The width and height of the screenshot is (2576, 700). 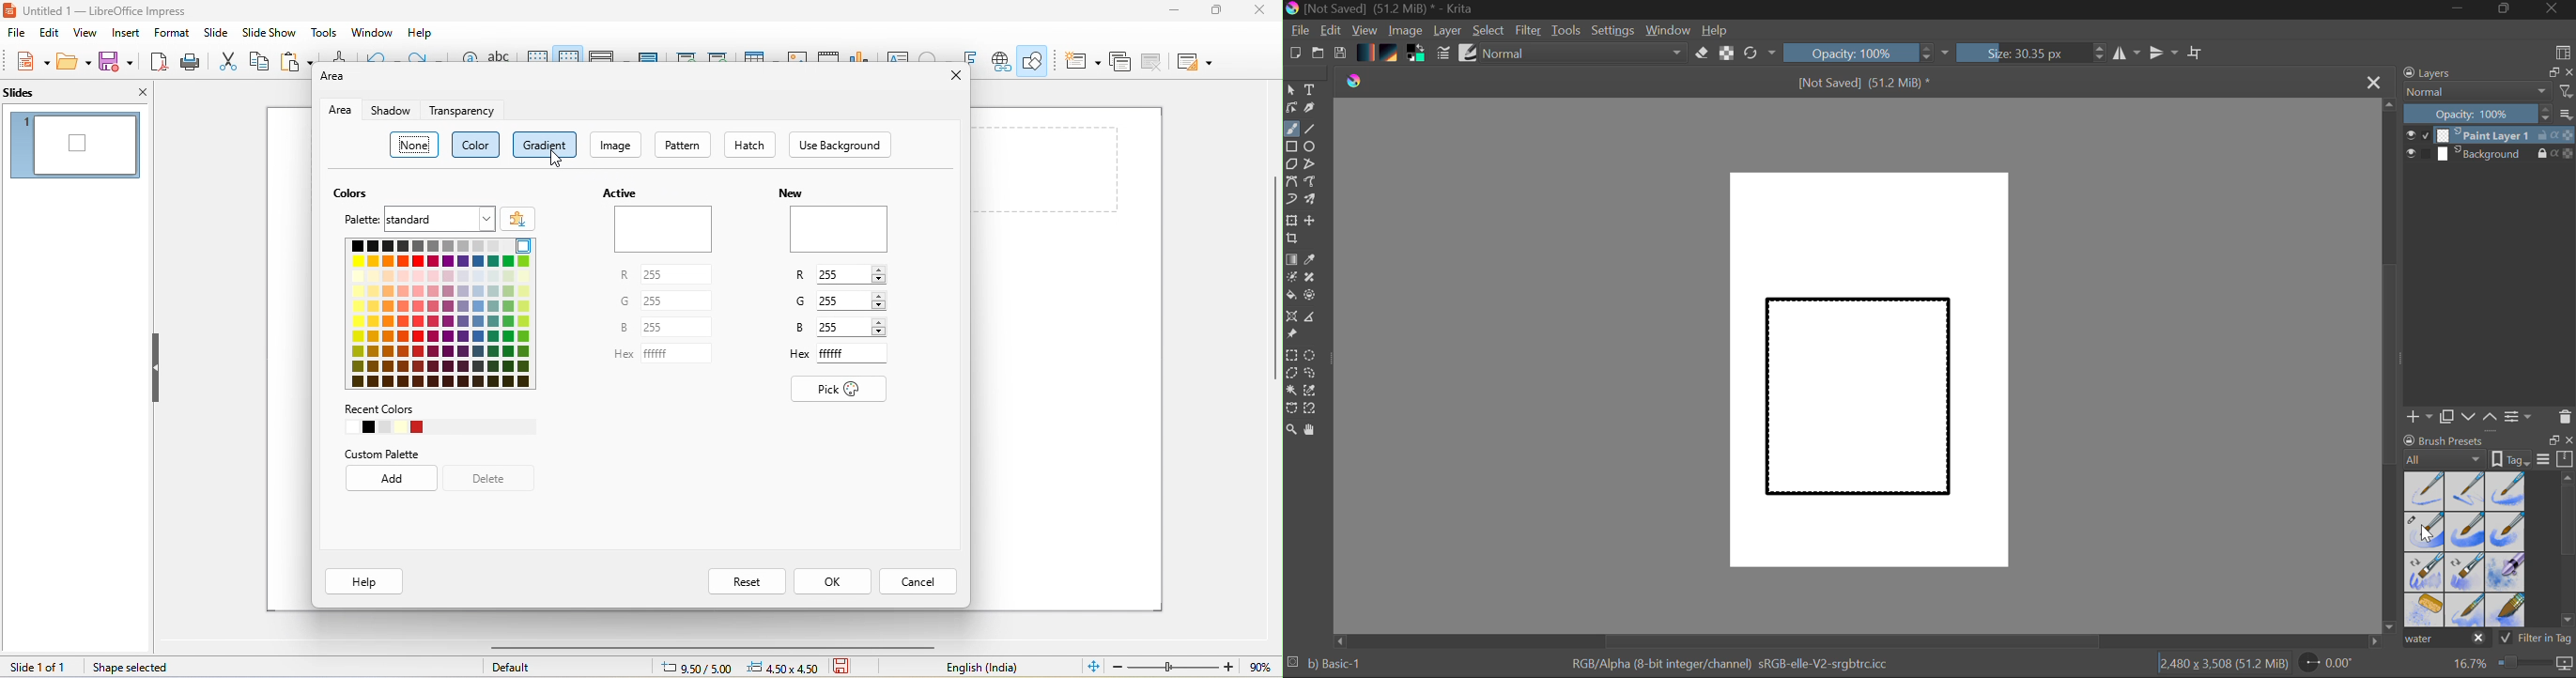 What do you see at coordinates (2512, 664) in the screenshot?
I see `Zoom` at bounding box center [2512, 664].